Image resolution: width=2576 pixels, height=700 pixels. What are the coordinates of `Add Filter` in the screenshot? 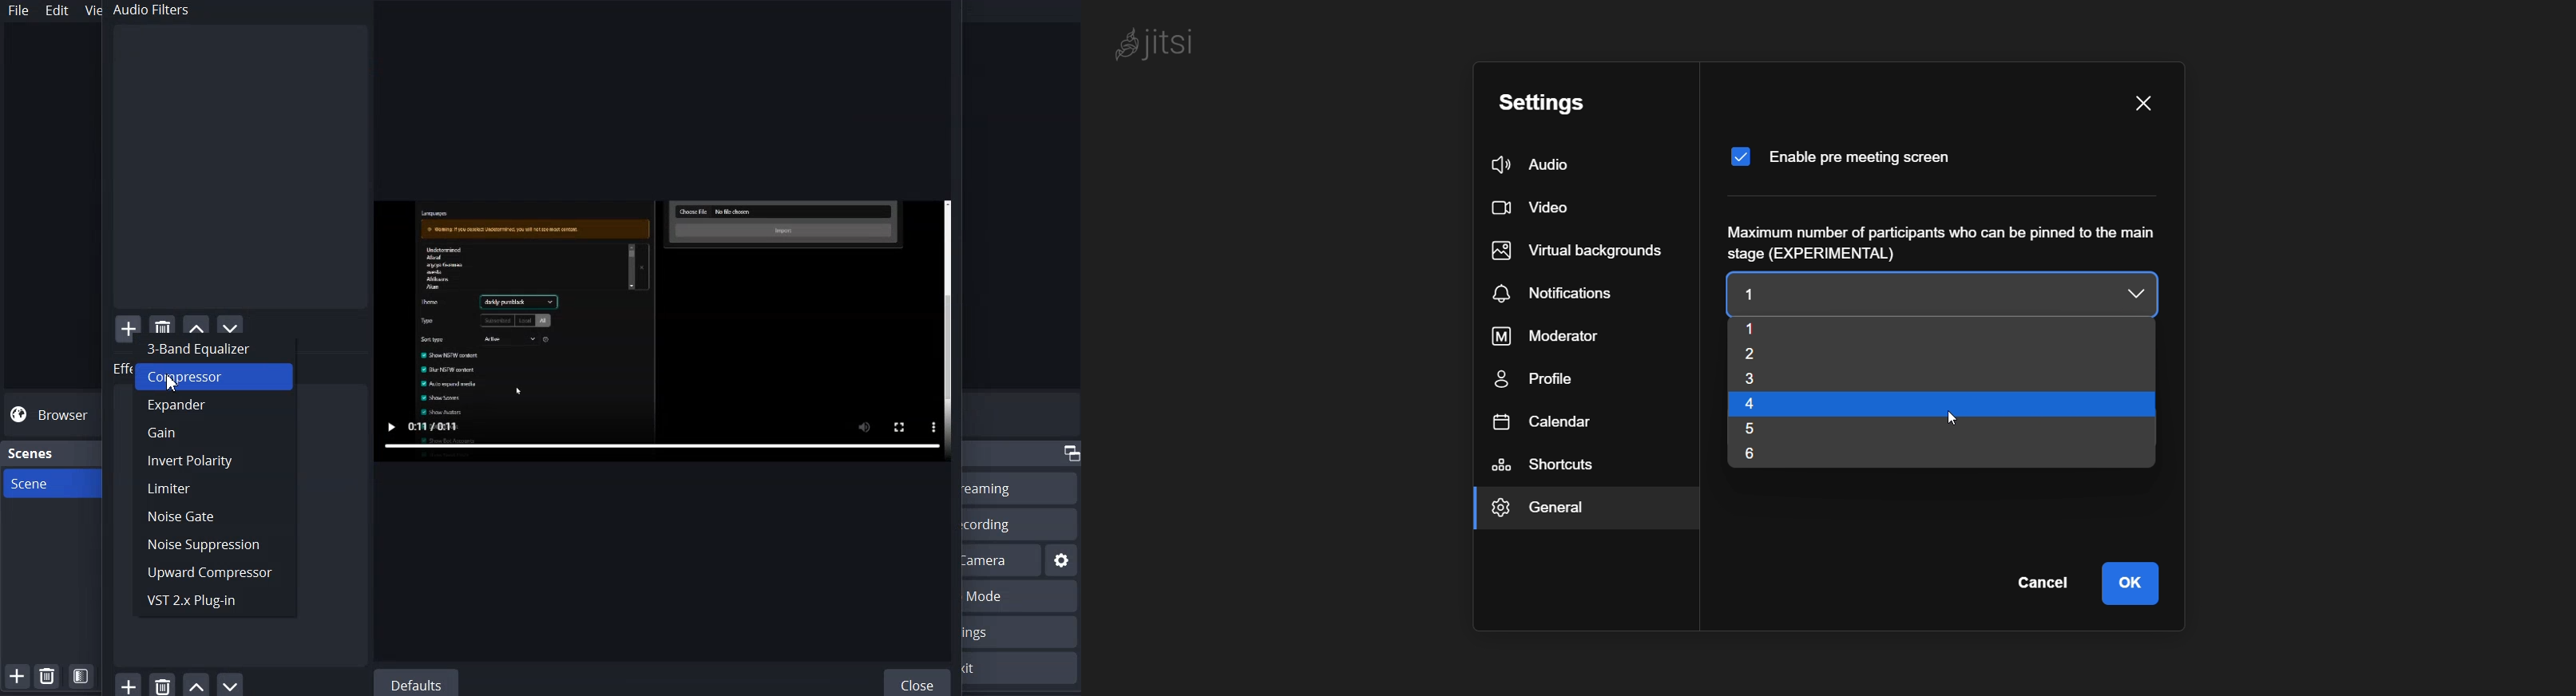 It's located at (128, 324).